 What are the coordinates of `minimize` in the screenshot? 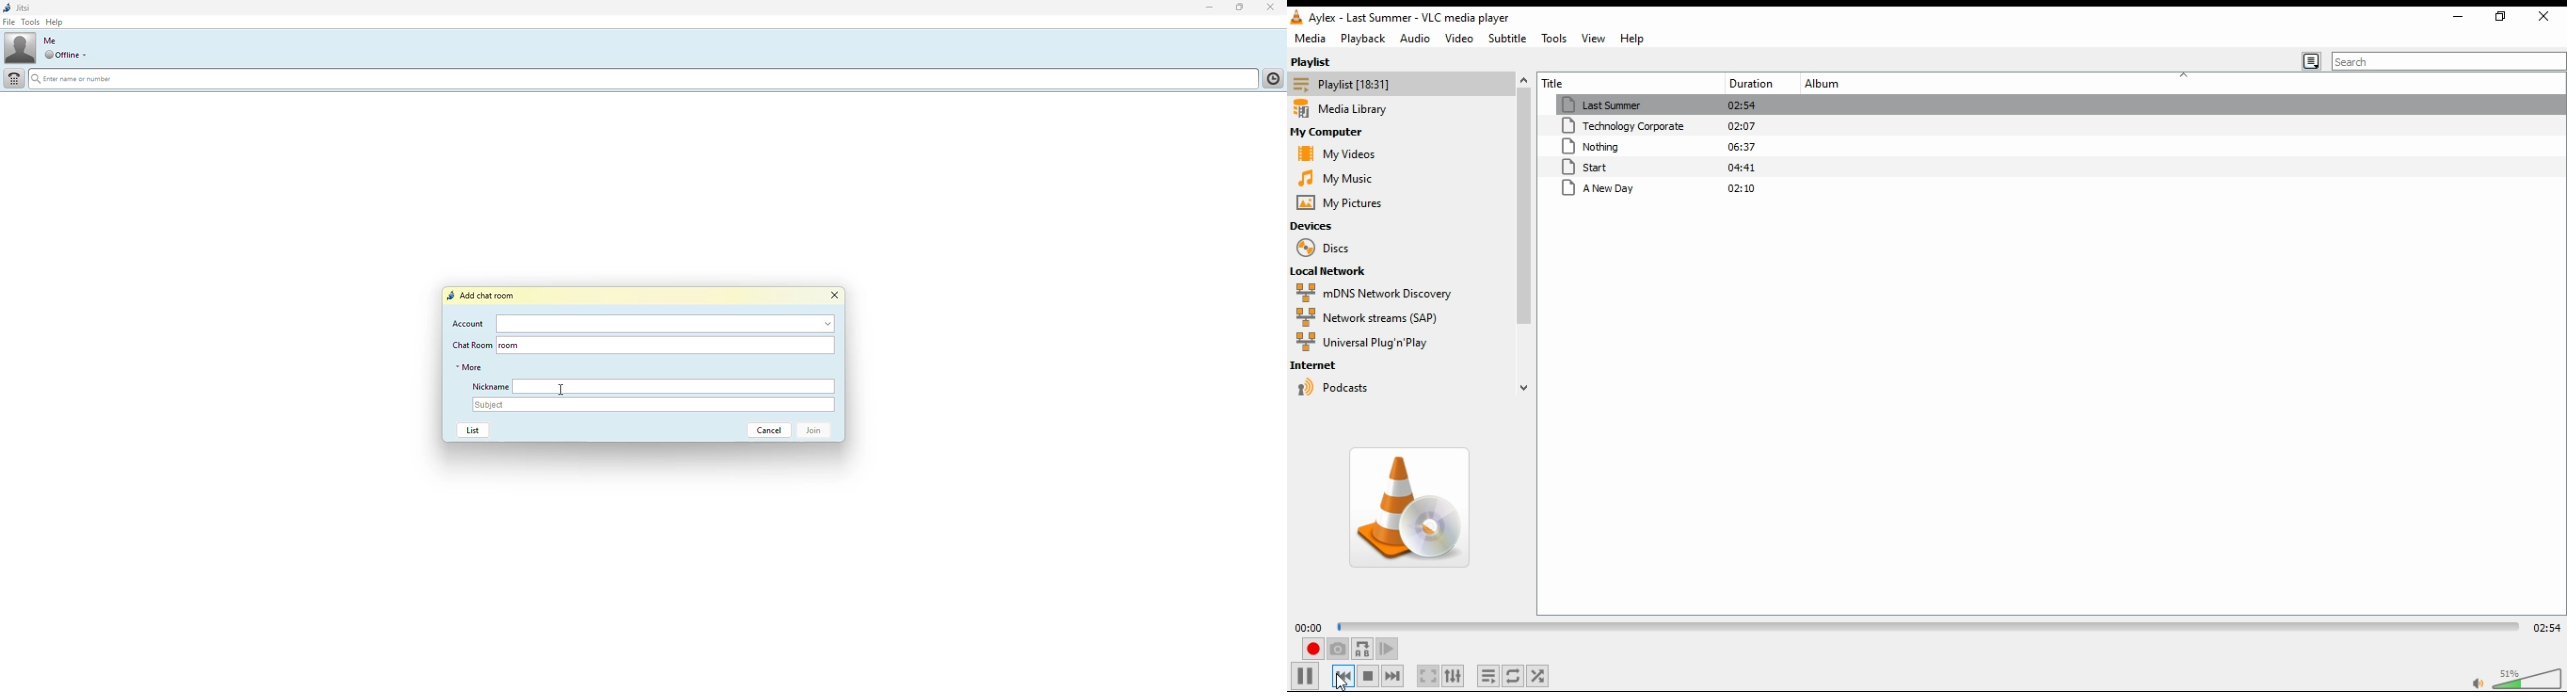 It's located at (2458, 16).